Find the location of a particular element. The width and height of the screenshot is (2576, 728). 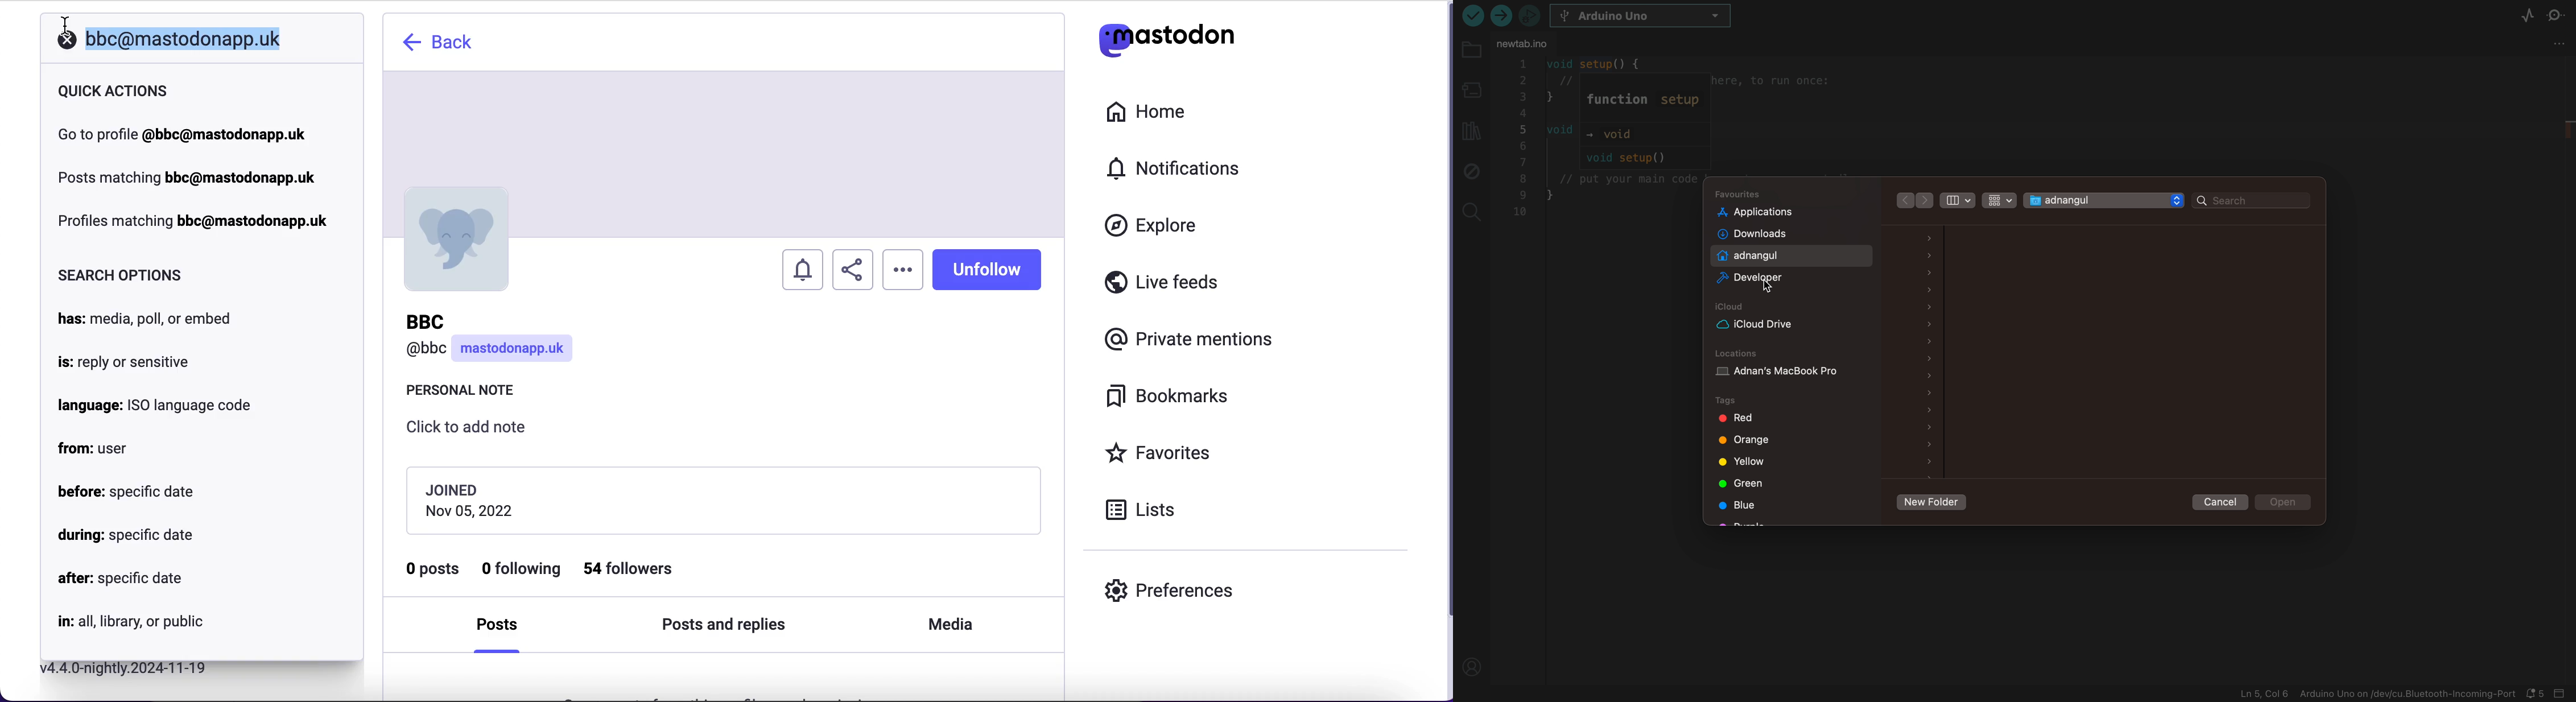

adnan's mackbook pro is located at coordinates (1793, 374).